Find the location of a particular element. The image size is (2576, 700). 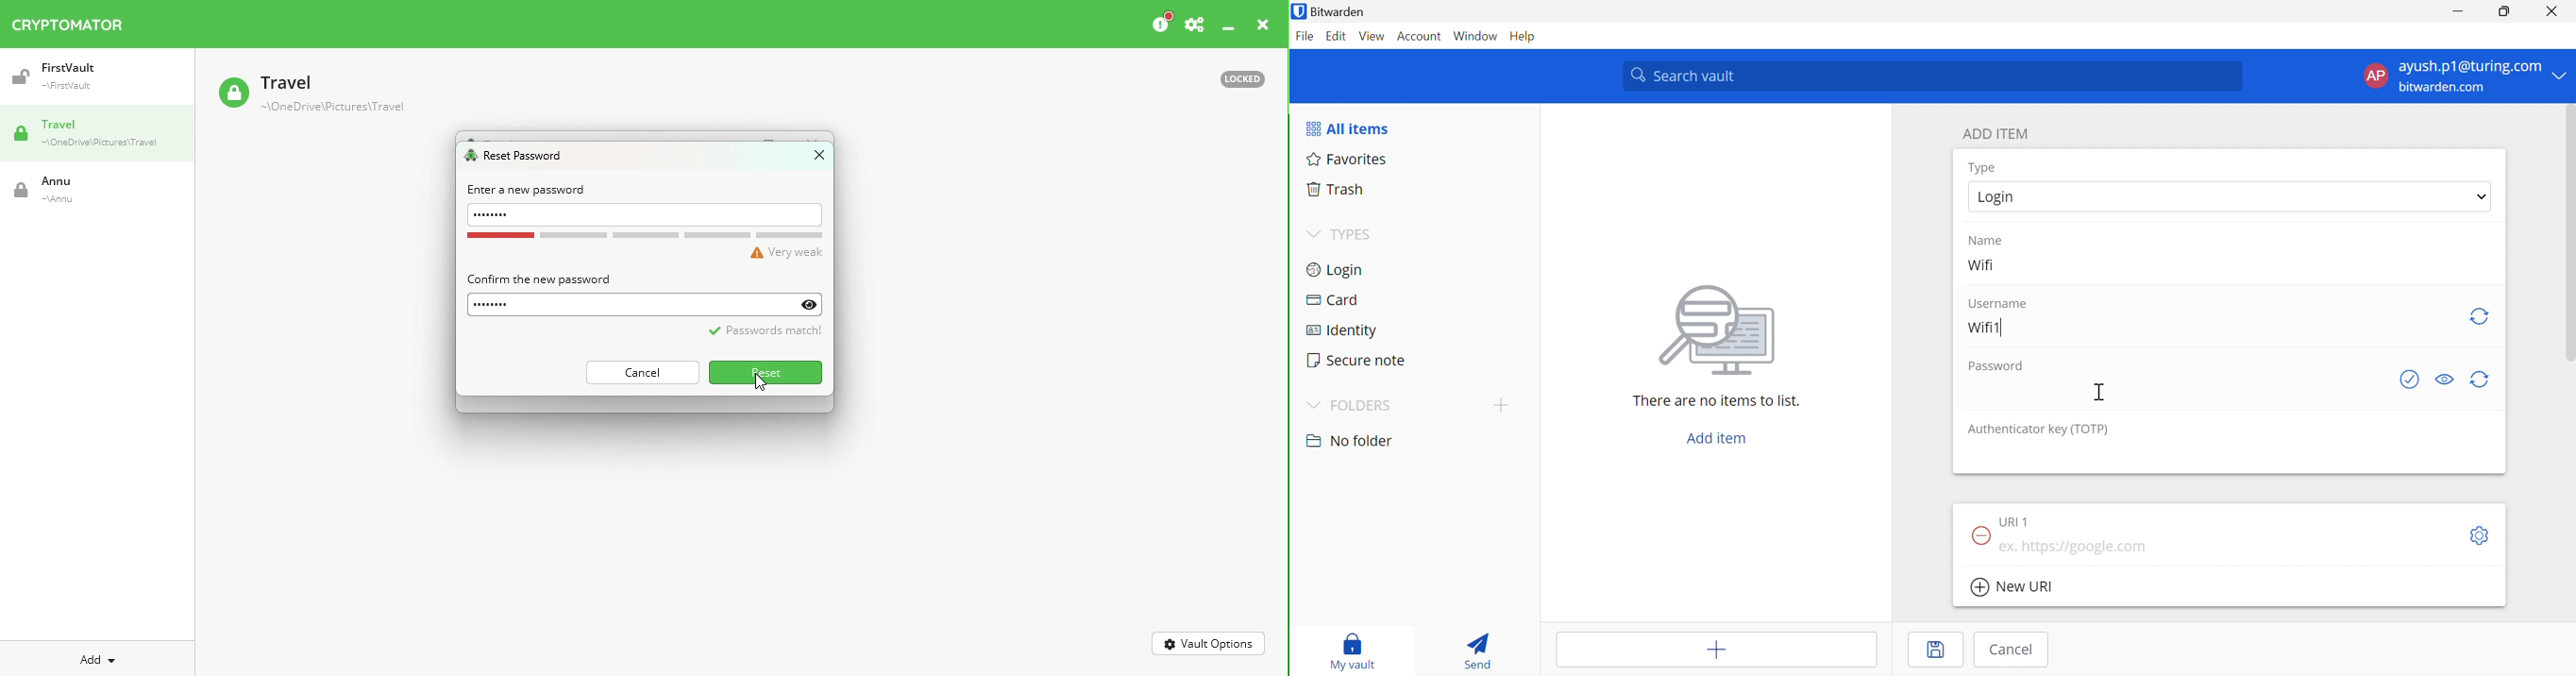

Locked is located at coordinates (1234, 77).